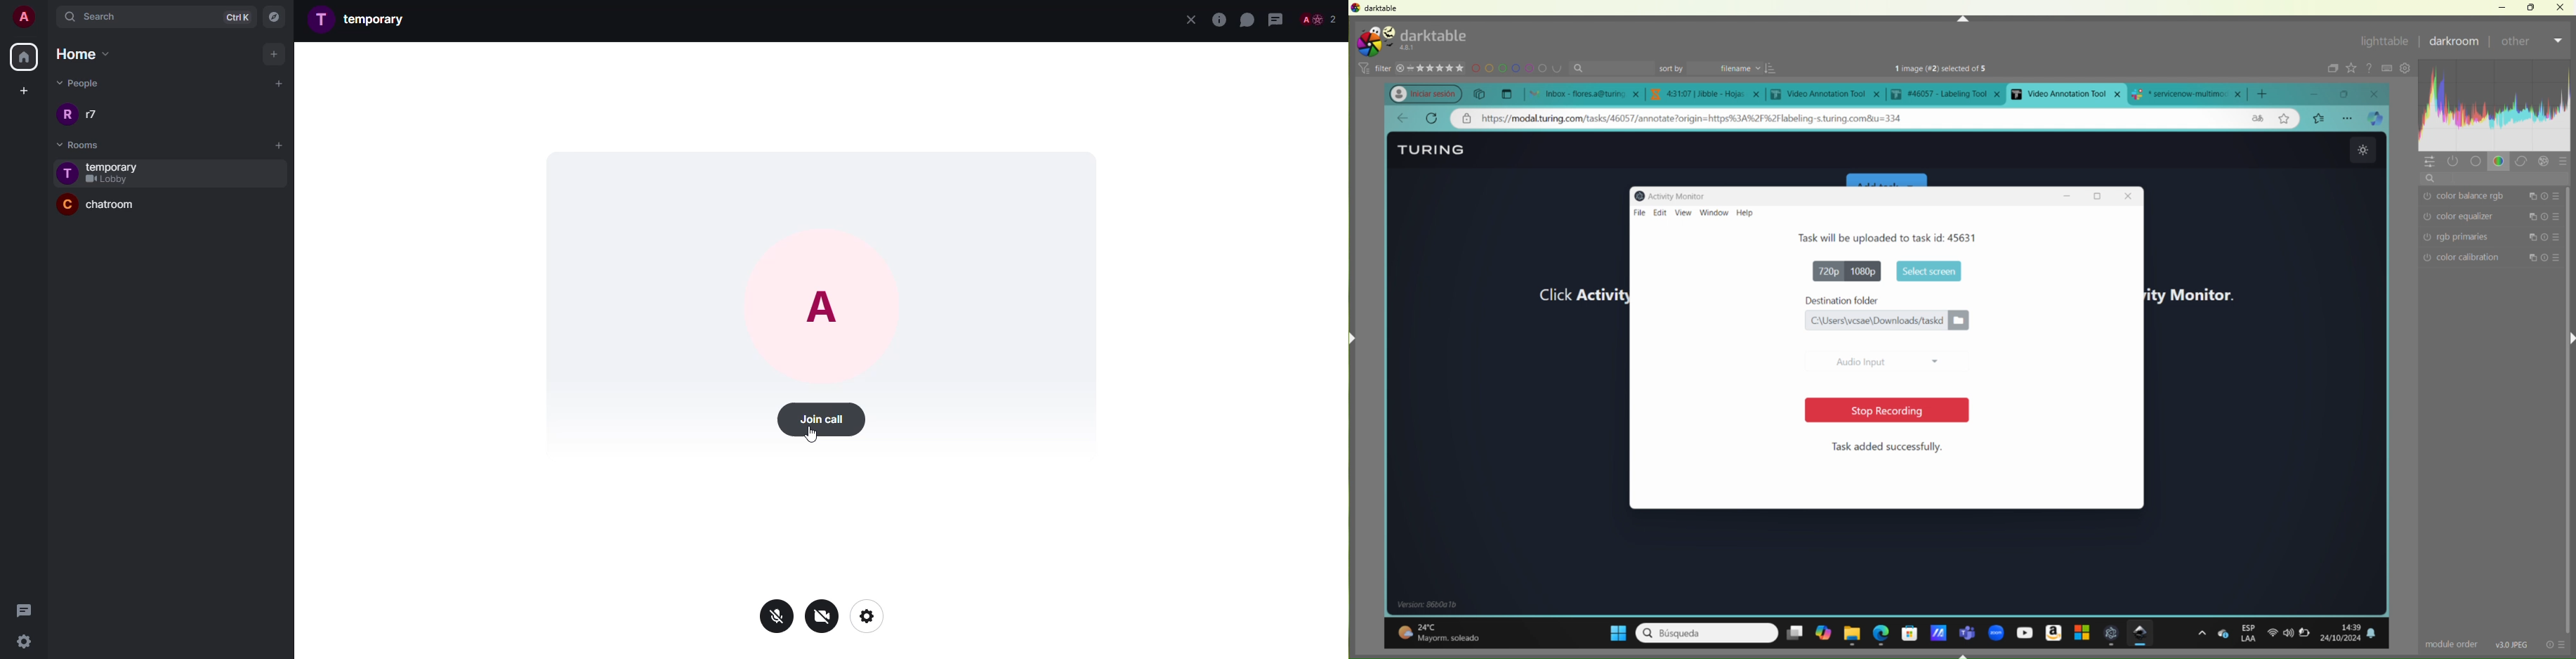  Describe the element at coordinates (120, 18) in the screenshot. I see `search` at that location.